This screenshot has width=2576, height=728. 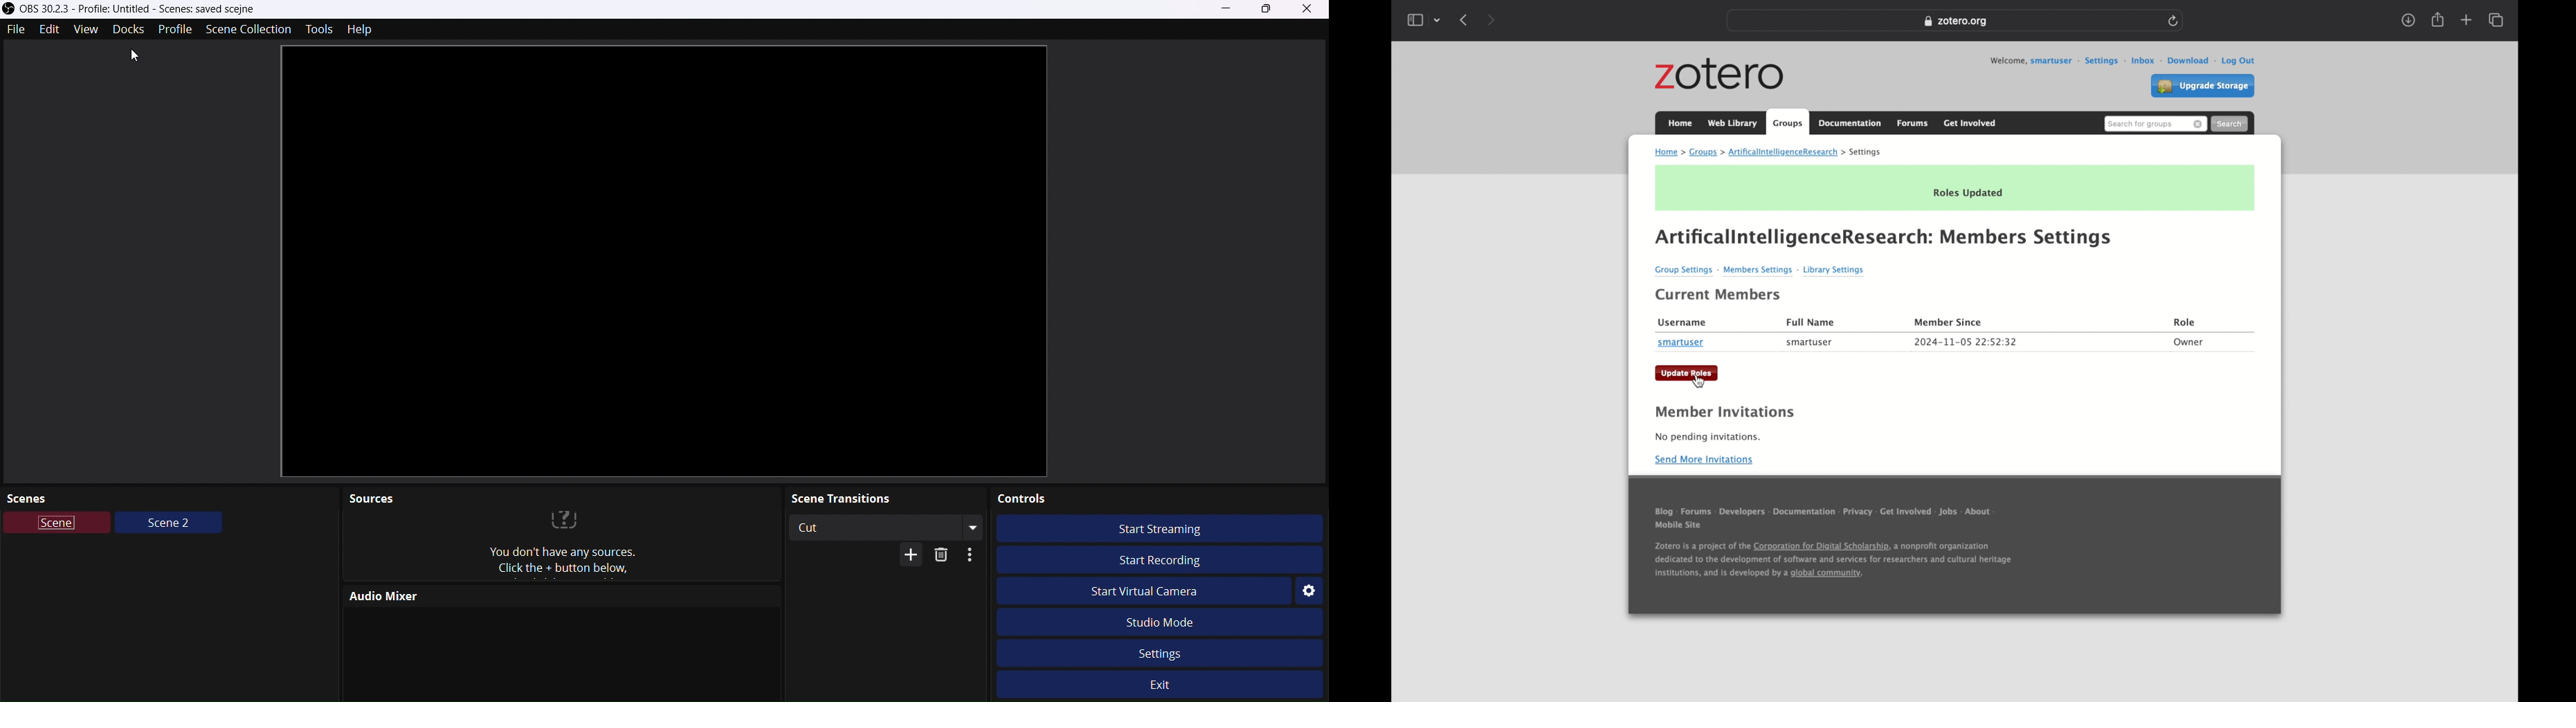 I want to click on cursor, so click(x=1699, y=382).